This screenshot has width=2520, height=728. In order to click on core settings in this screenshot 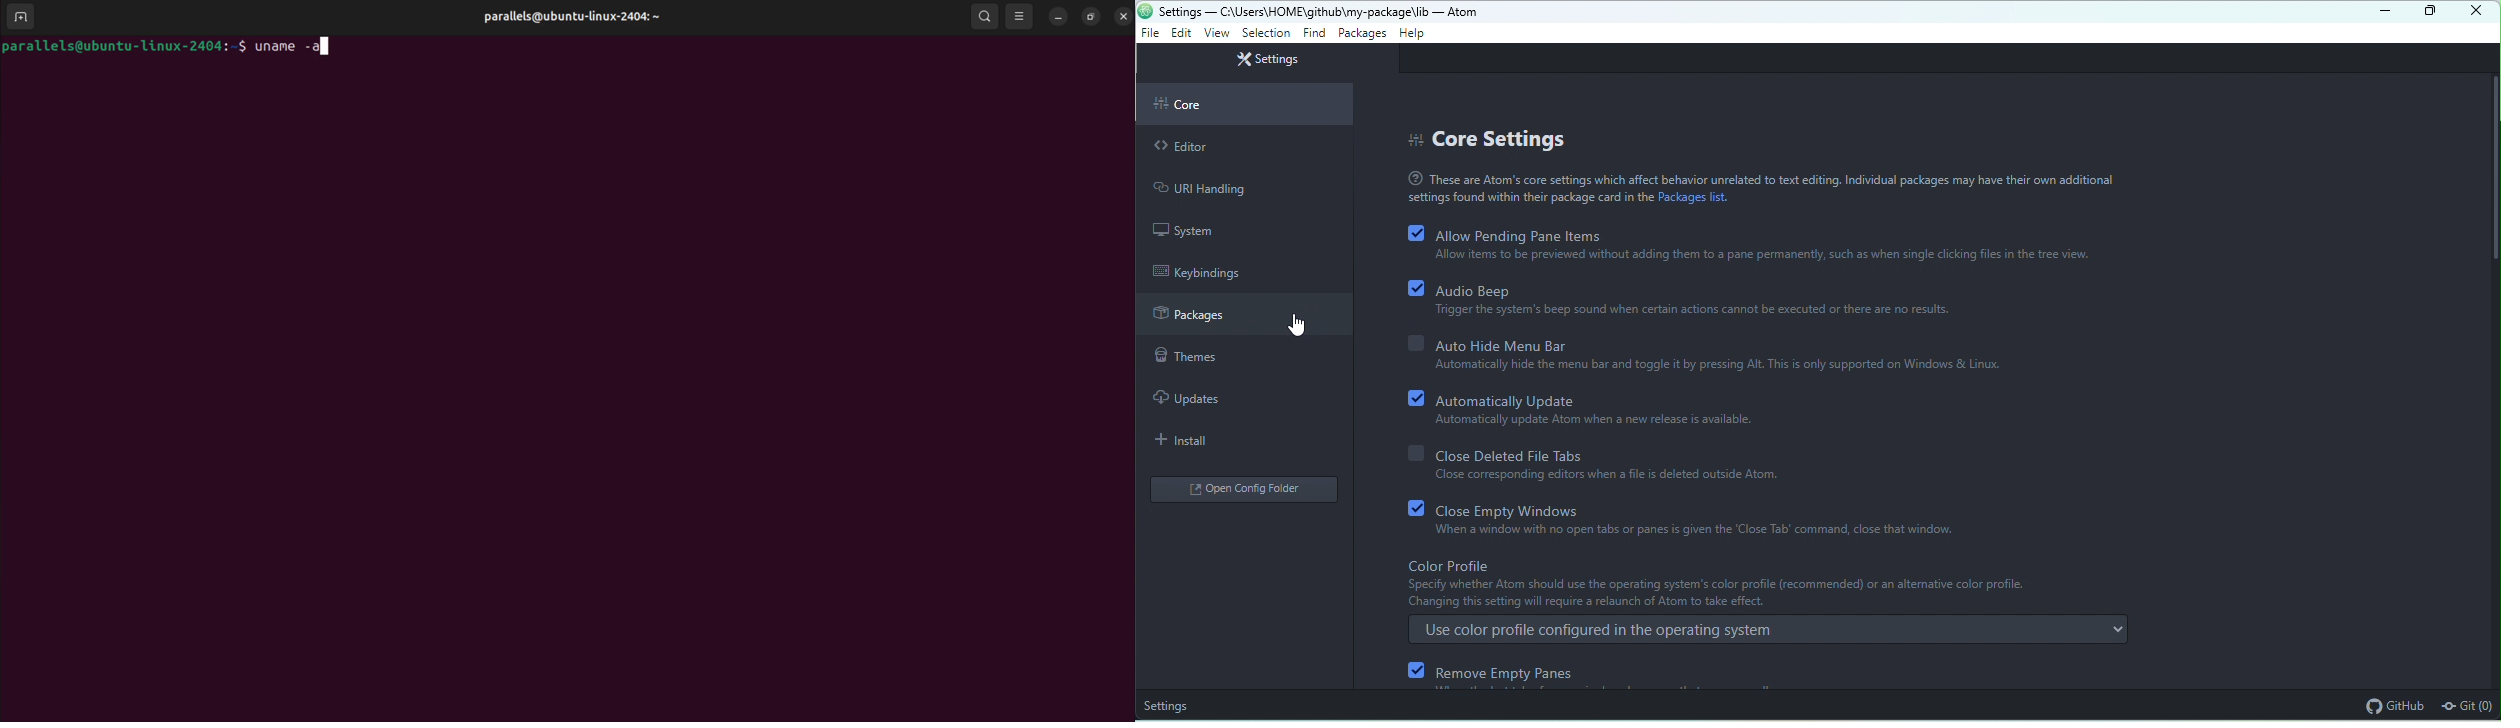, I will do `click(1493, 138)`.